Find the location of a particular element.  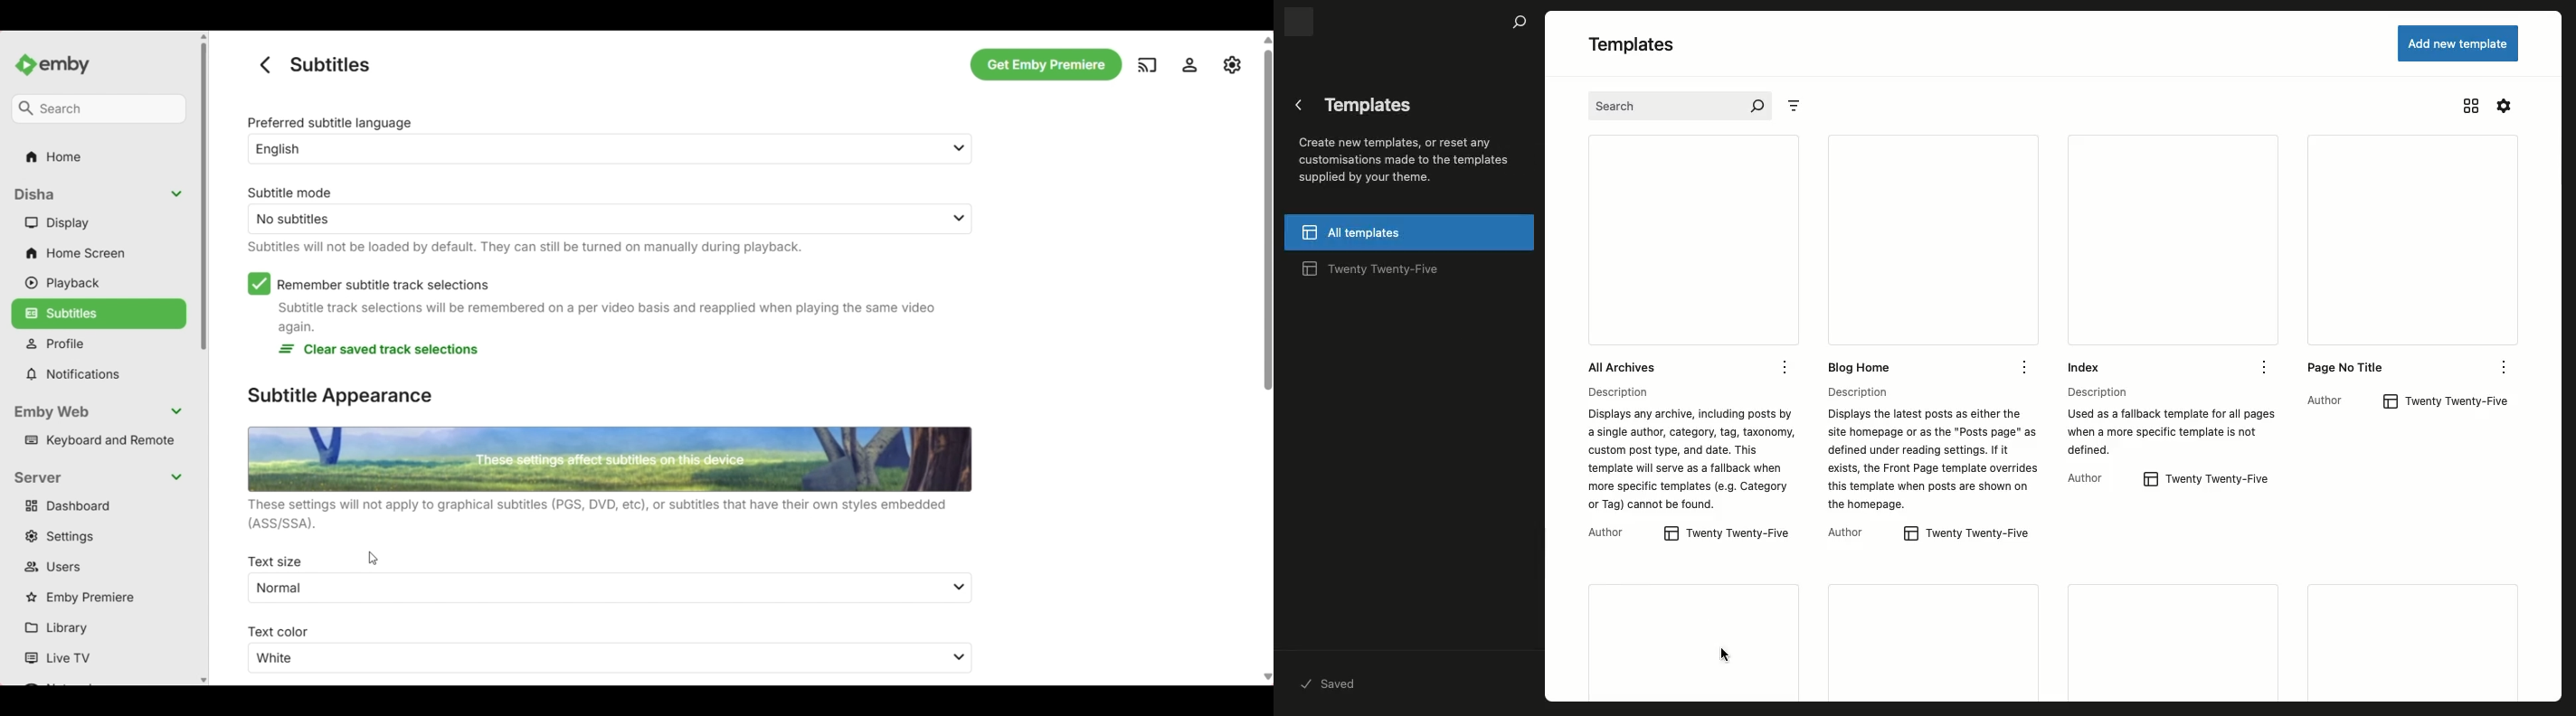

View is located at coordinates (2472, 107).